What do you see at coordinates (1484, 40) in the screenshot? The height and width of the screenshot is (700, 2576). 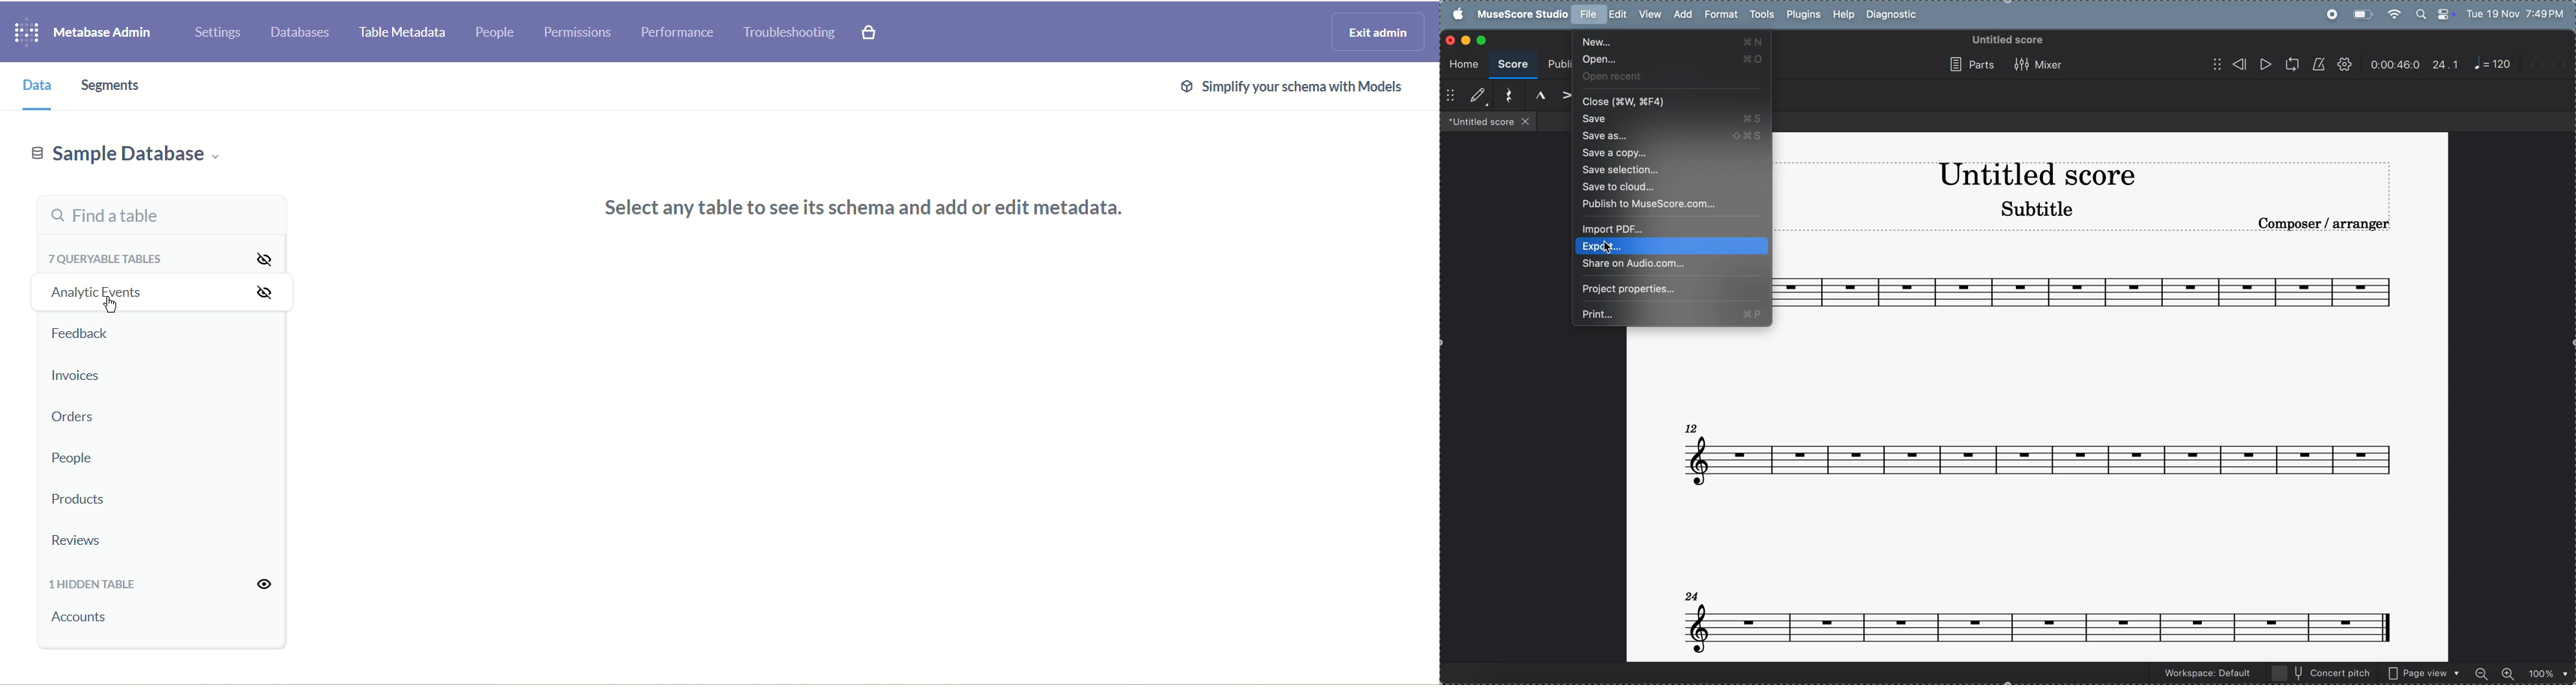 I see `maximize` at bounding box center [1484, 40].